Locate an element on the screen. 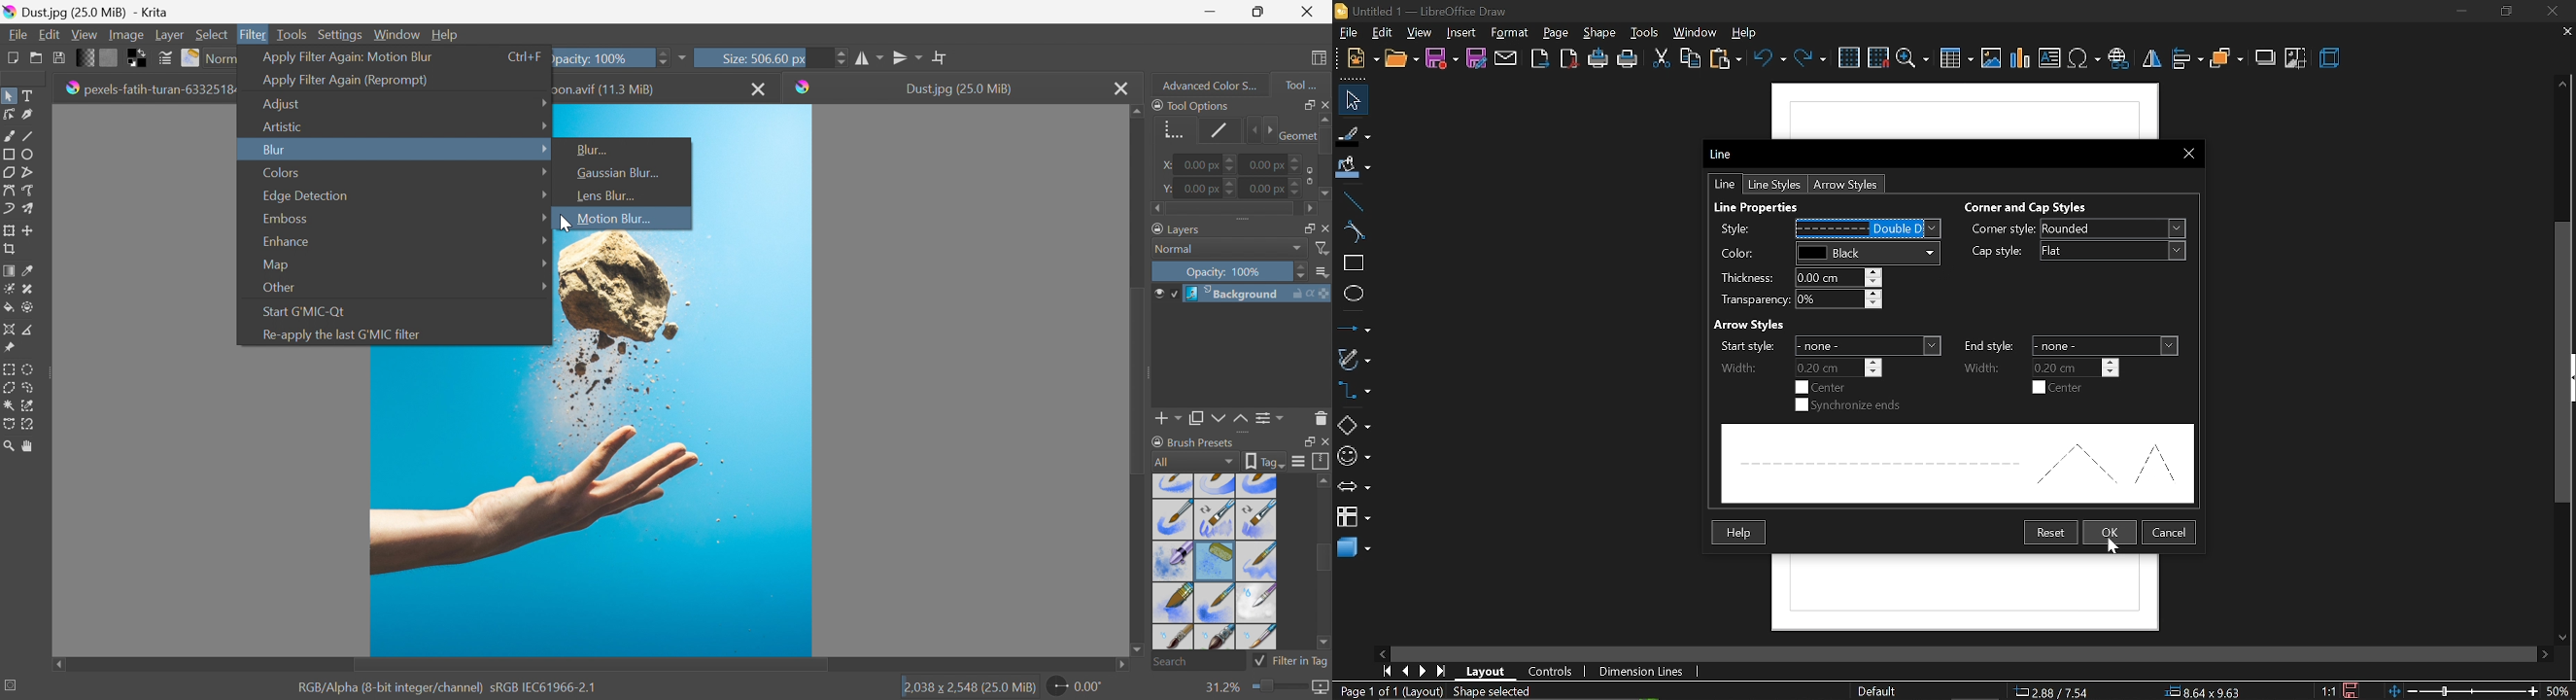  save as is located at coordinates (1476, 60).